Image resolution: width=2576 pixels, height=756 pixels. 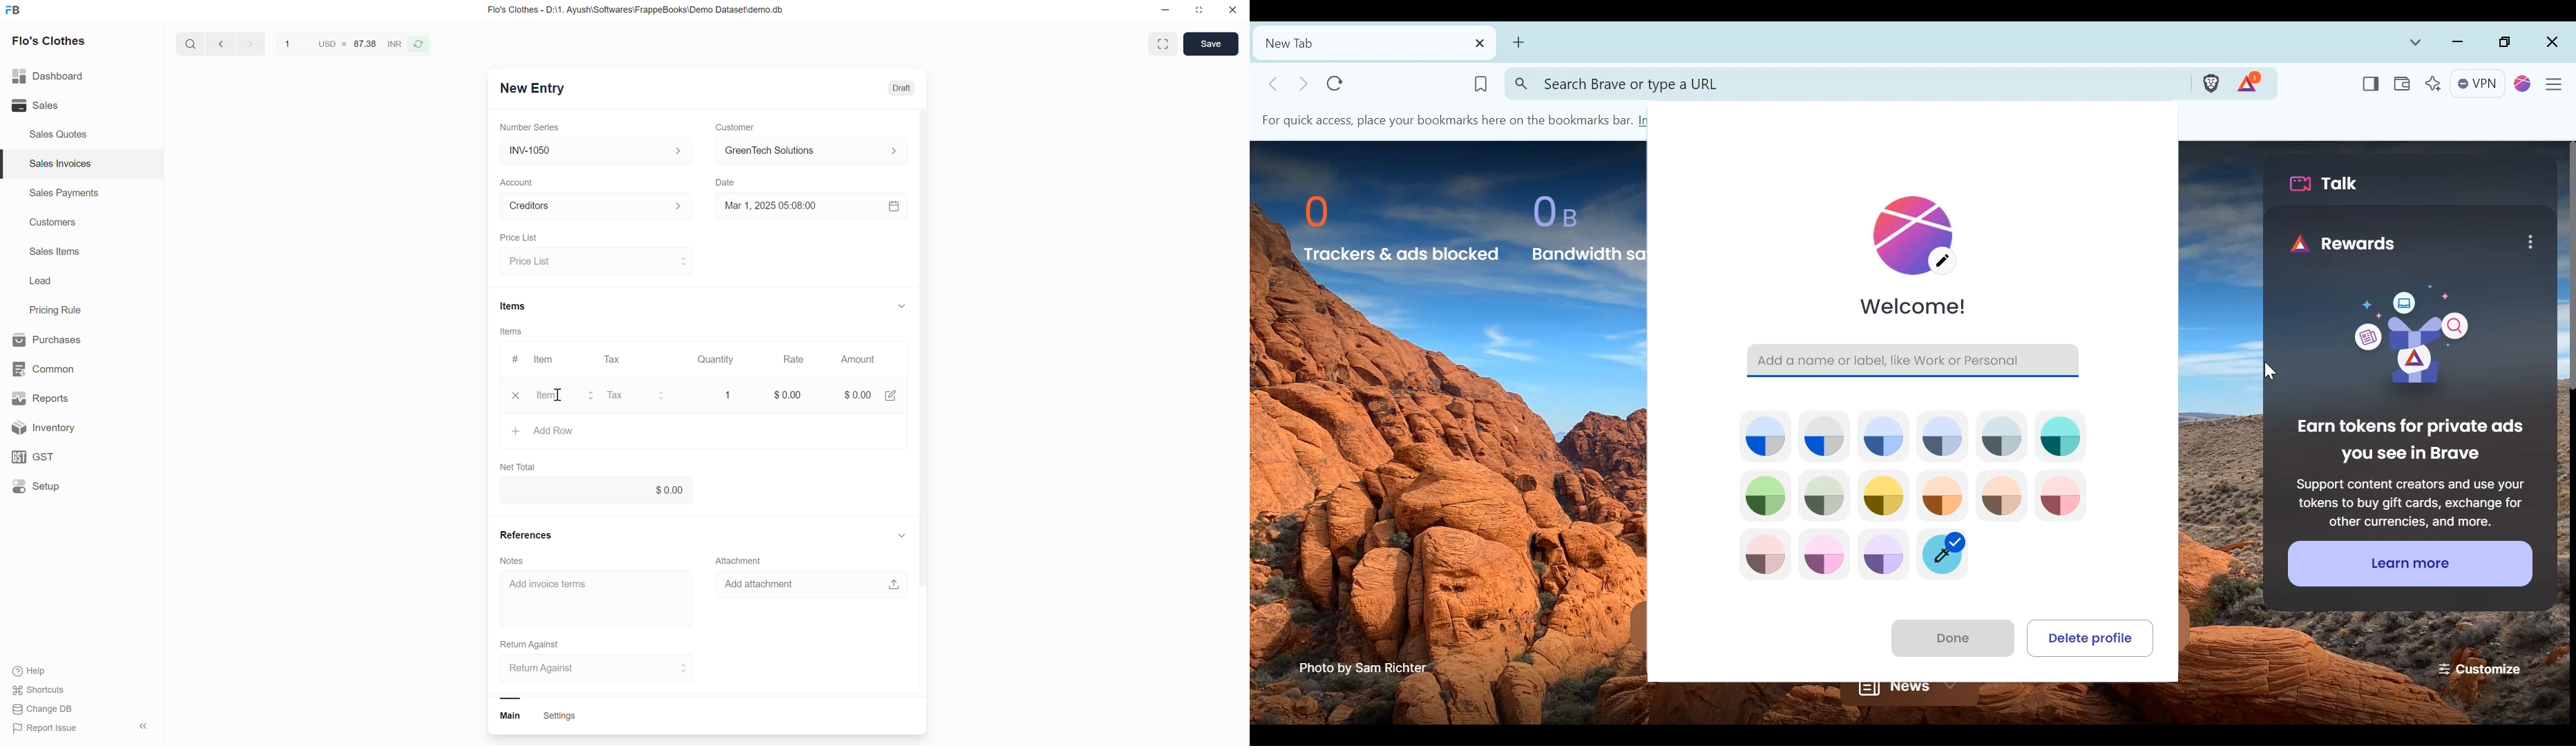 What do you see at coordinates (515, 717) in the screenshot?
I see `main` at bounding box center [515, 717].